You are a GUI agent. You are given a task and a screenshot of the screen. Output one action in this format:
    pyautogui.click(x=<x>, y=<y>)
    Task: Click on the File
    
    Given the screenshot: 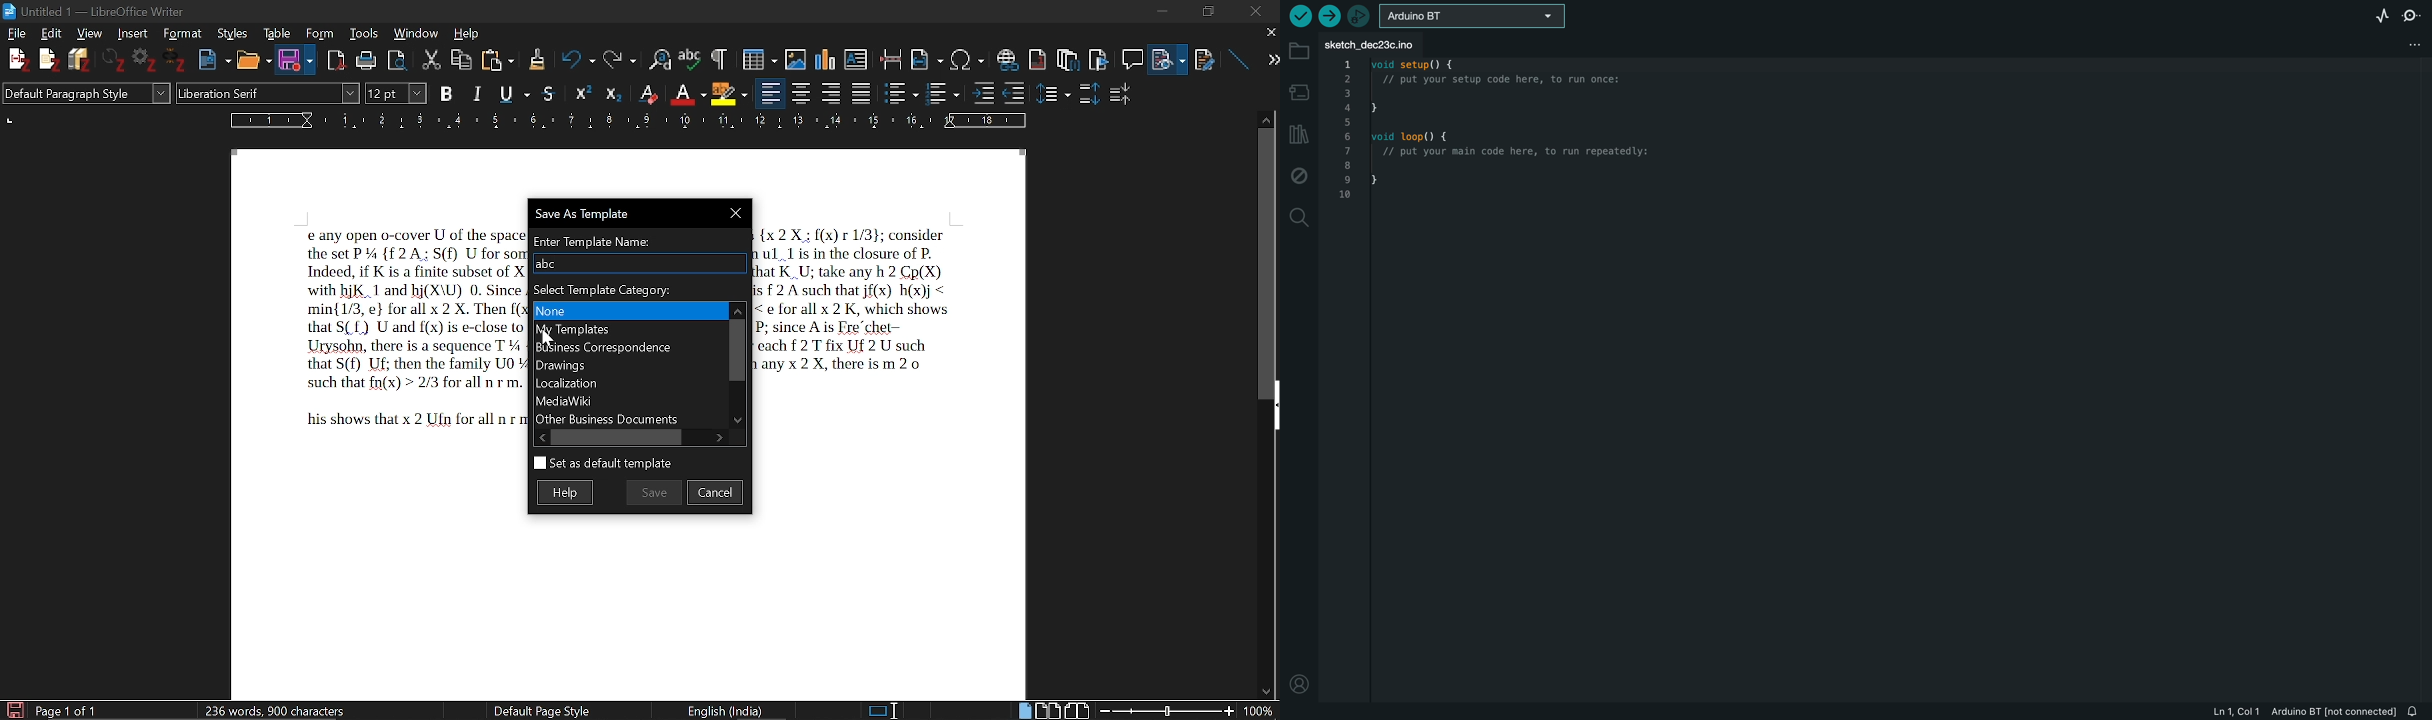 What is the action you would take?
    pyautogui.click(x=1171, y=56)
    